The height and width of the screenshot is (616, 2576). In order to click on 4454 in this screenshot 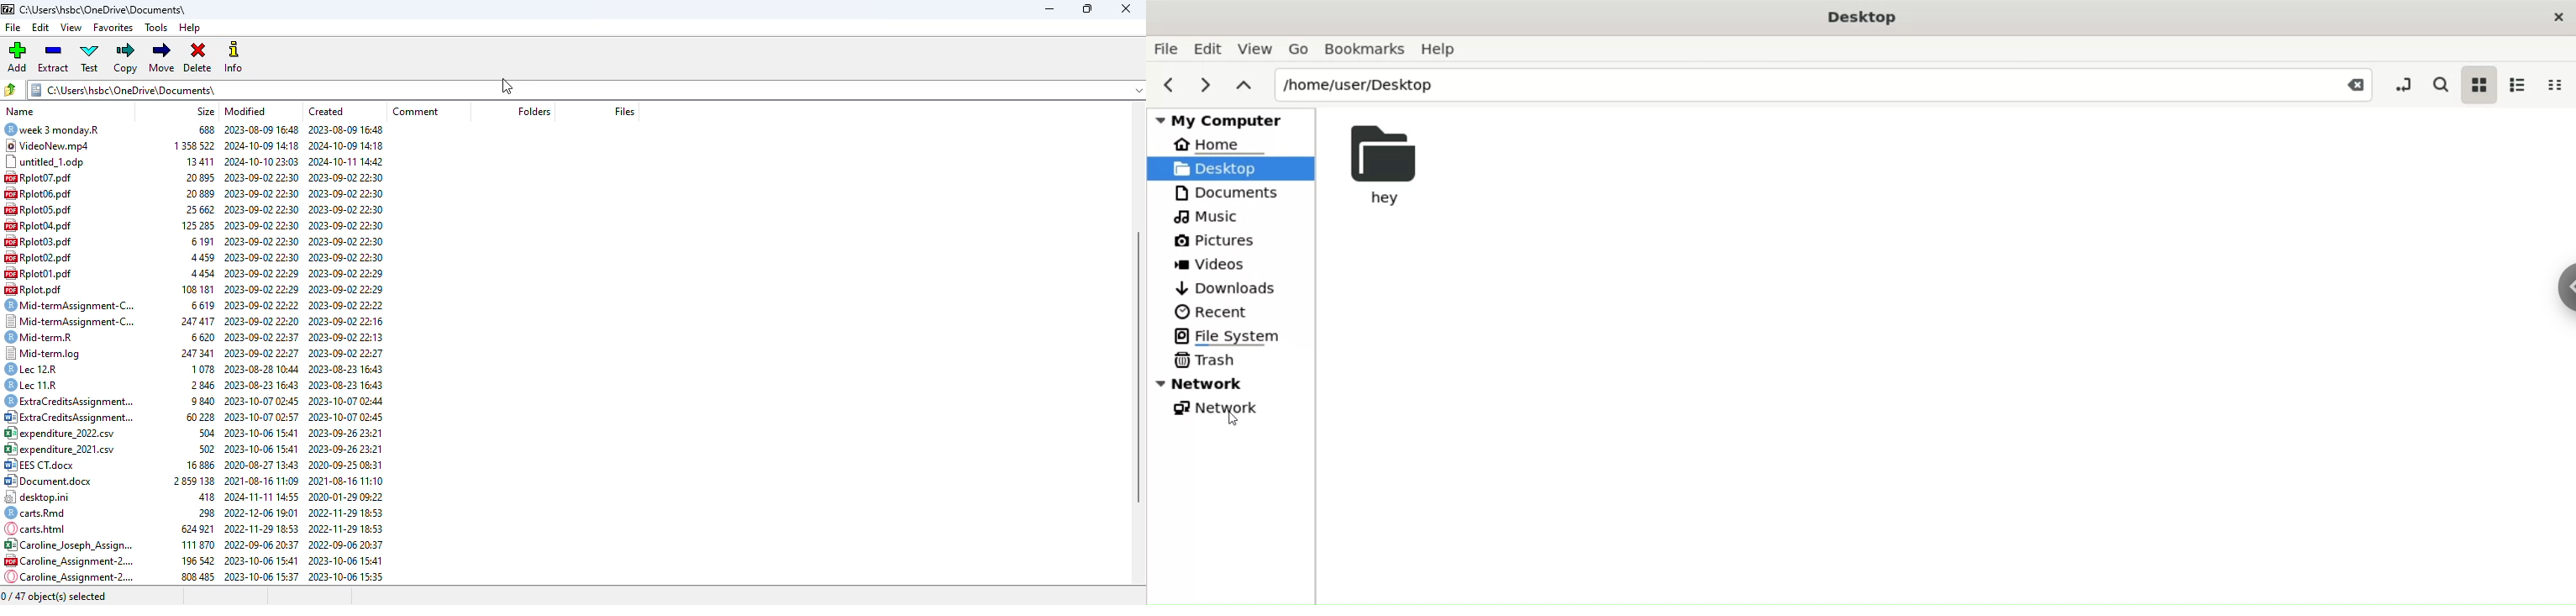, I will do `click(197, 273)`.